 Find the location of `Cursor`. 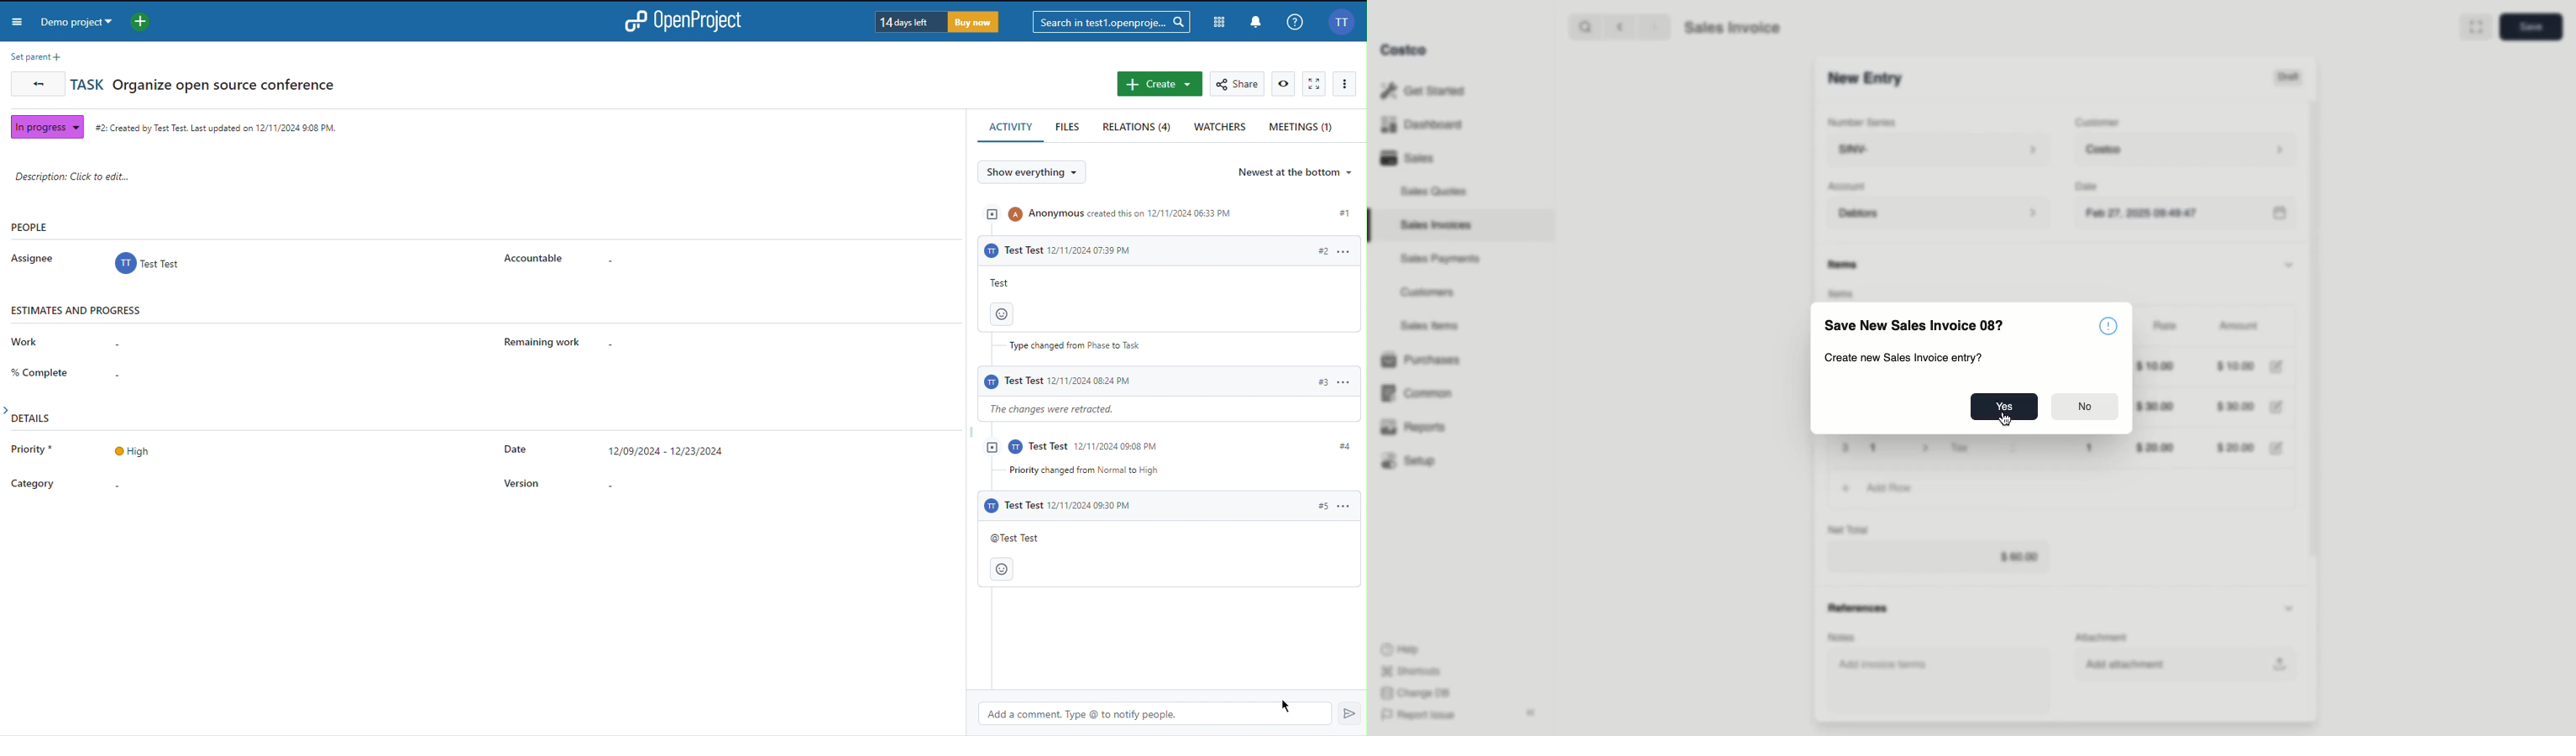

Cursor is located at coordinates (1290, 705).